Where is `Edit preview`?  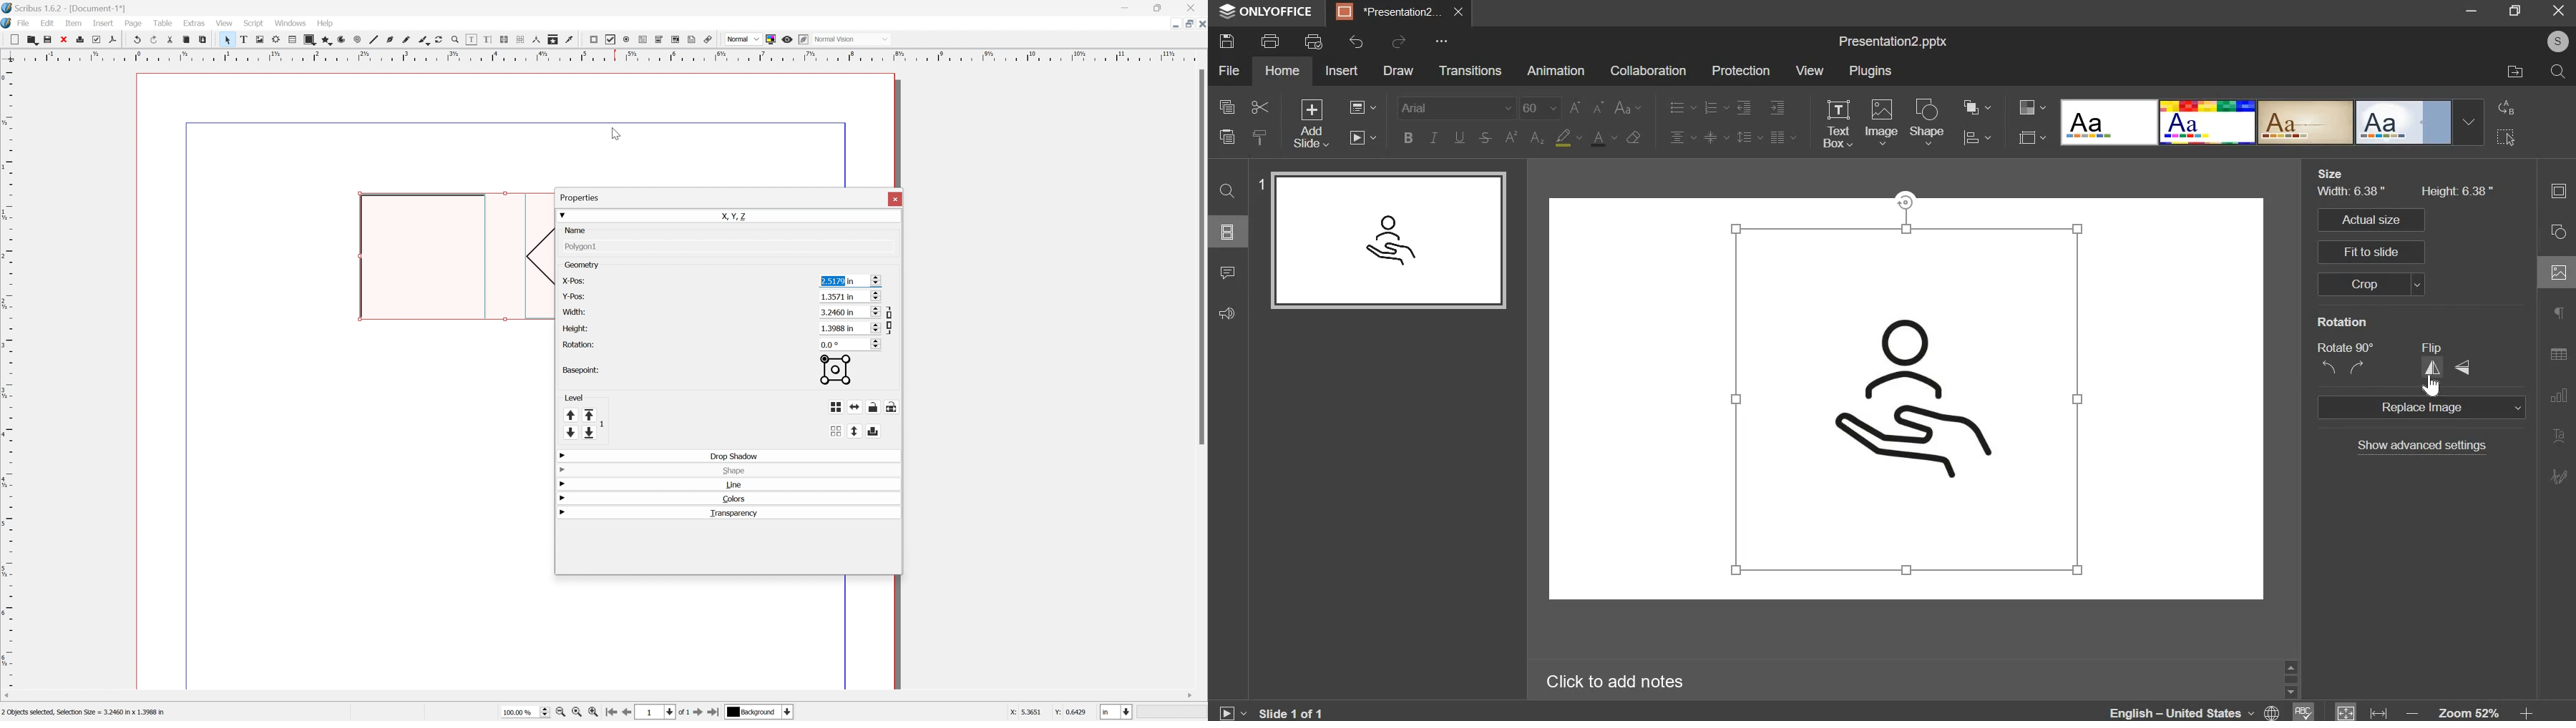 Edit preview is located at coordinates (803, 39).